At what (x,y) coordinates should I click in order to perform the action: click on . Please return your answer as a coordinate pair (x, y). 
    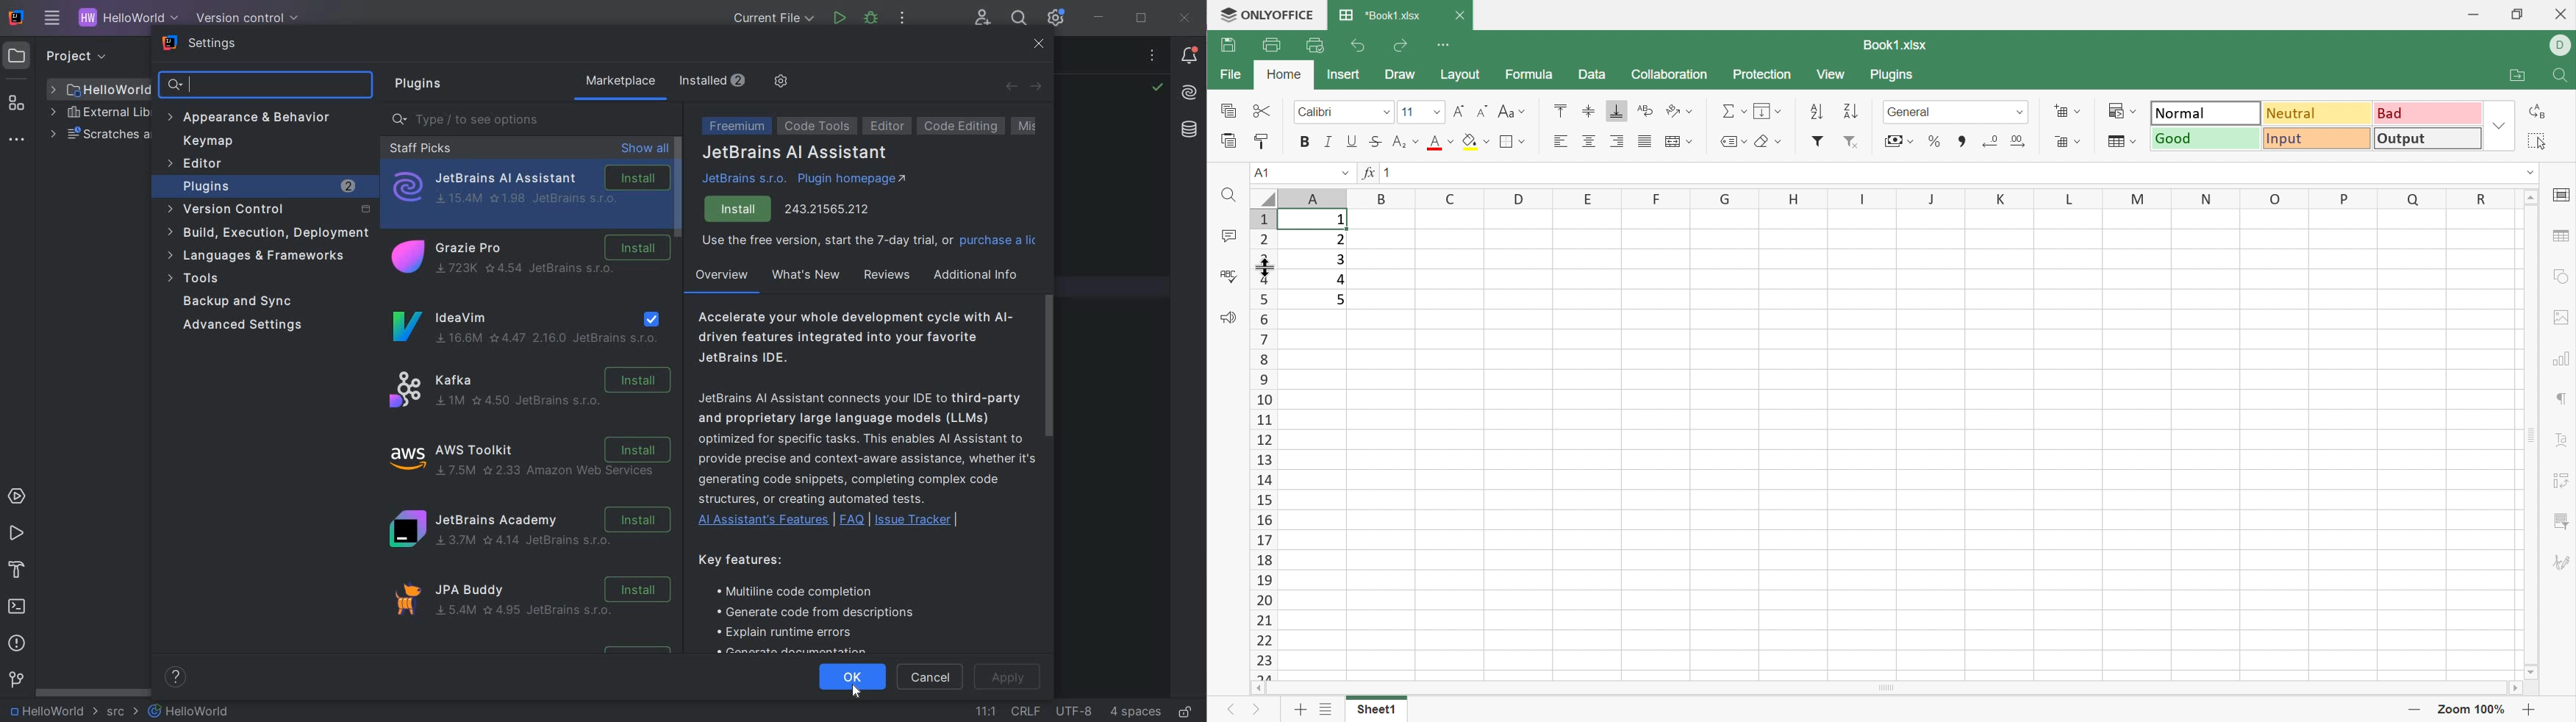
    Looking at the image, I should click on (1368, 173).